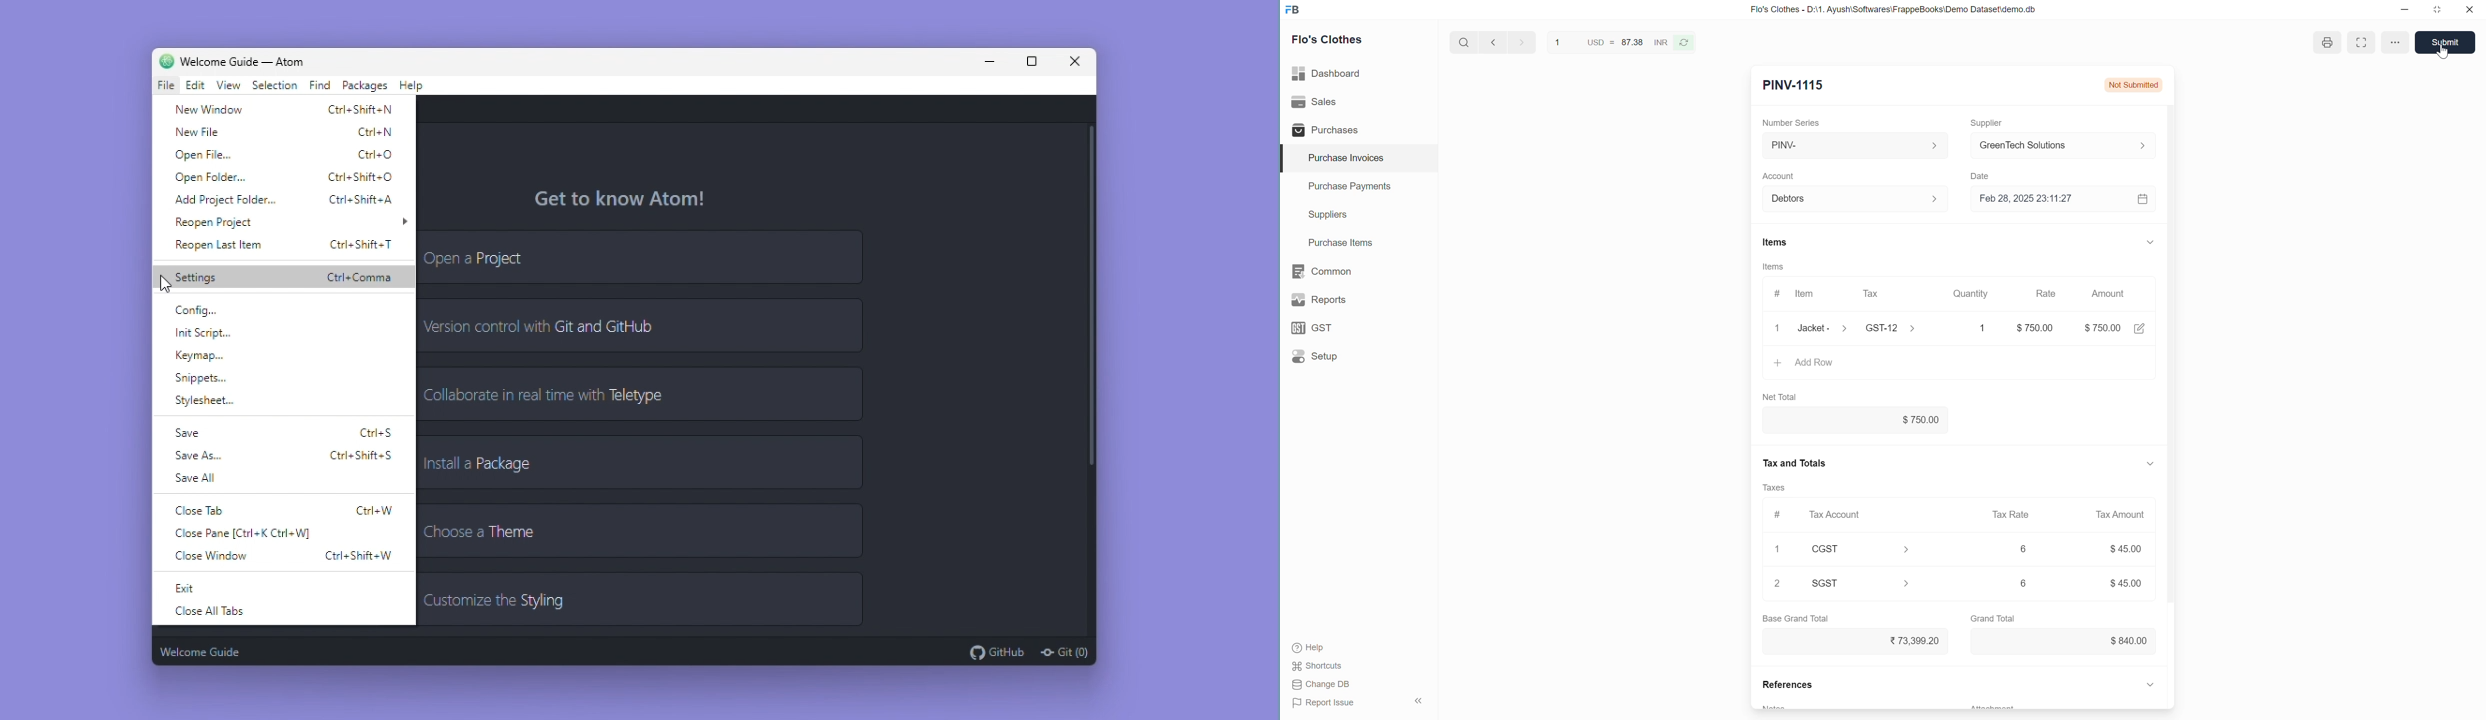 The image size is (2492, 728). What do you see at coordinates (202, 381) in the screenshot?
I see `snippets` at bounding box center [202, 381].